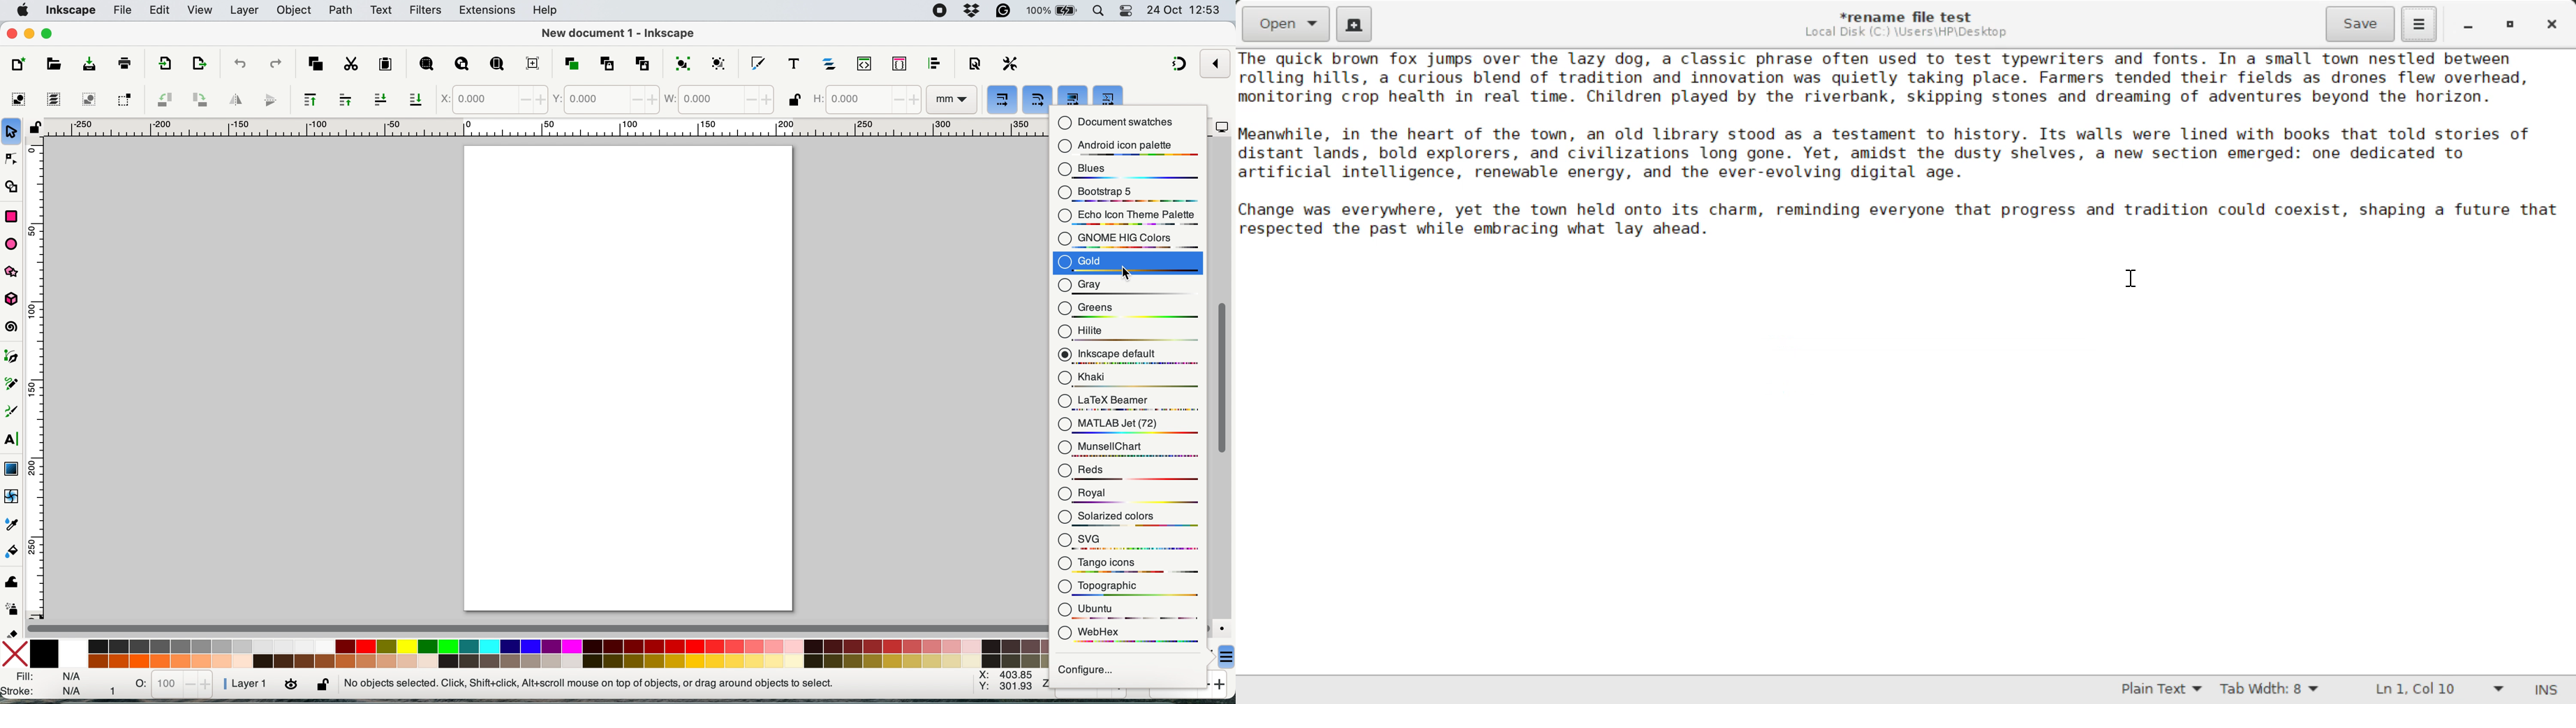 This screenshot has width=2576, height=728. What do you see at coordinates (592, 682) in the screenshot?
I see `No objects selected. Click, Shift + Click, Alt + Scroll mouse on top of objects, or drag around objects to select.` at bounding box center [592, 682].